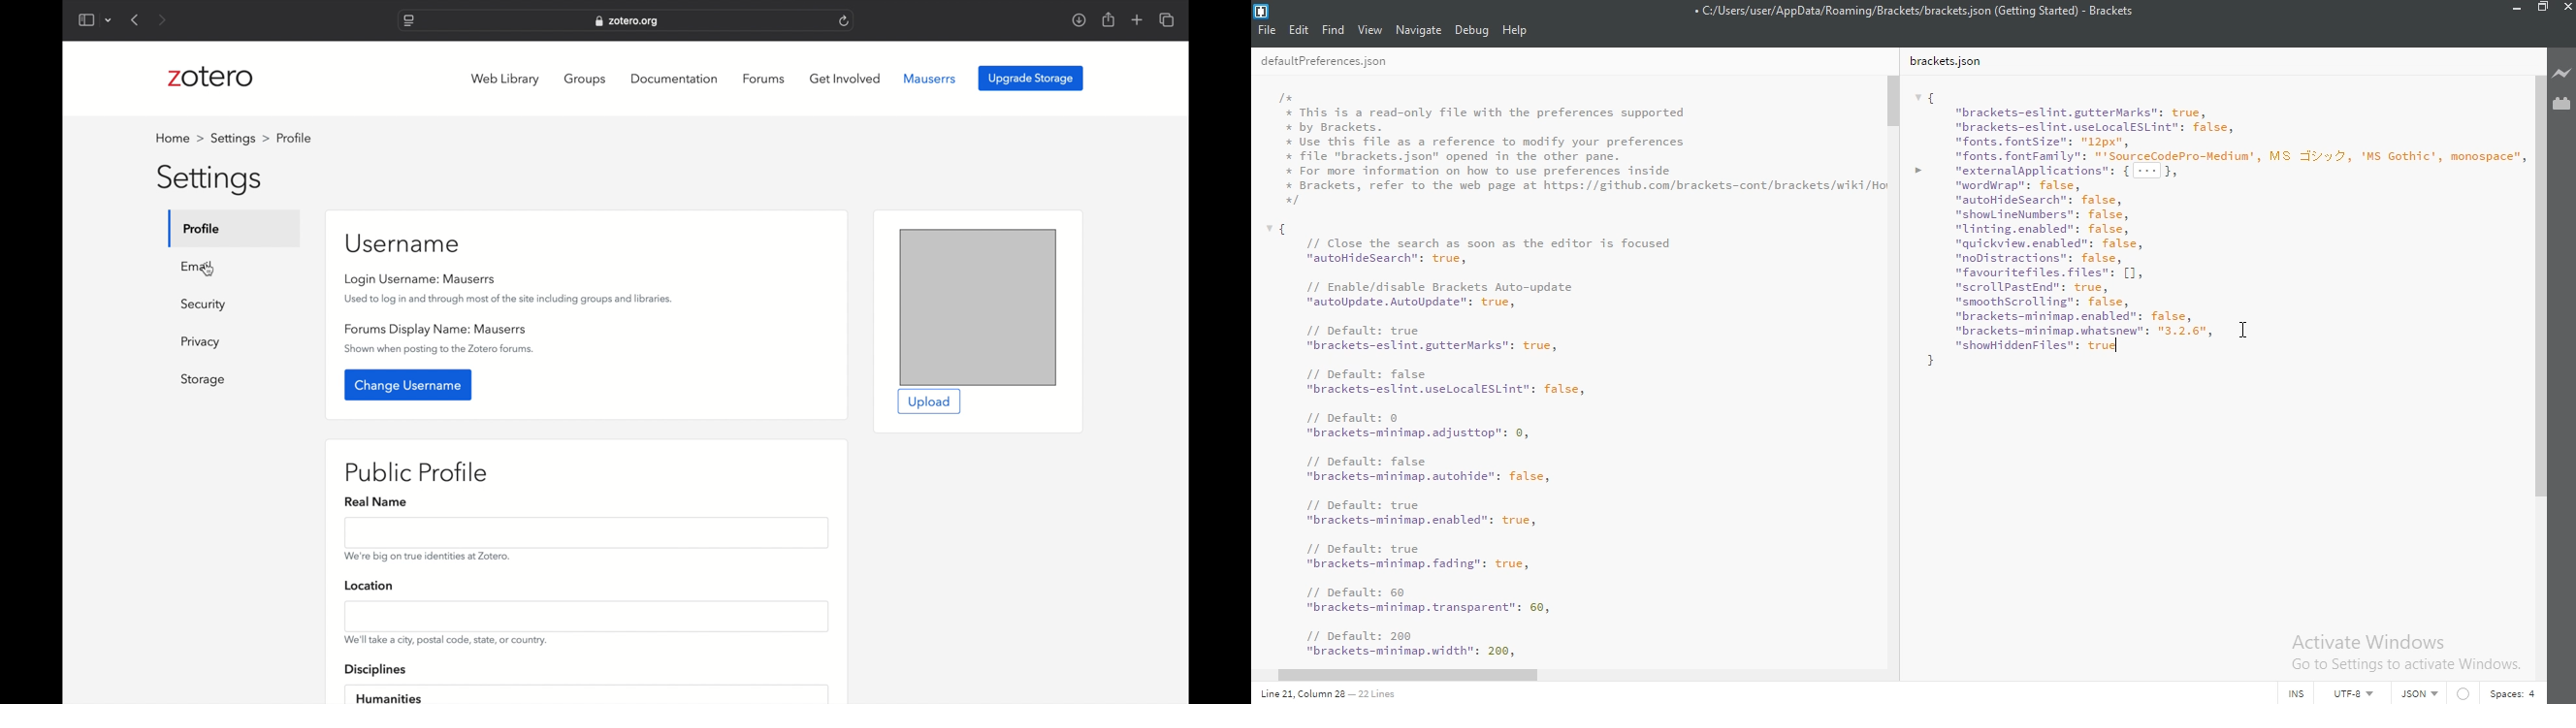  I want to click on disciplines, so click(376, 671).